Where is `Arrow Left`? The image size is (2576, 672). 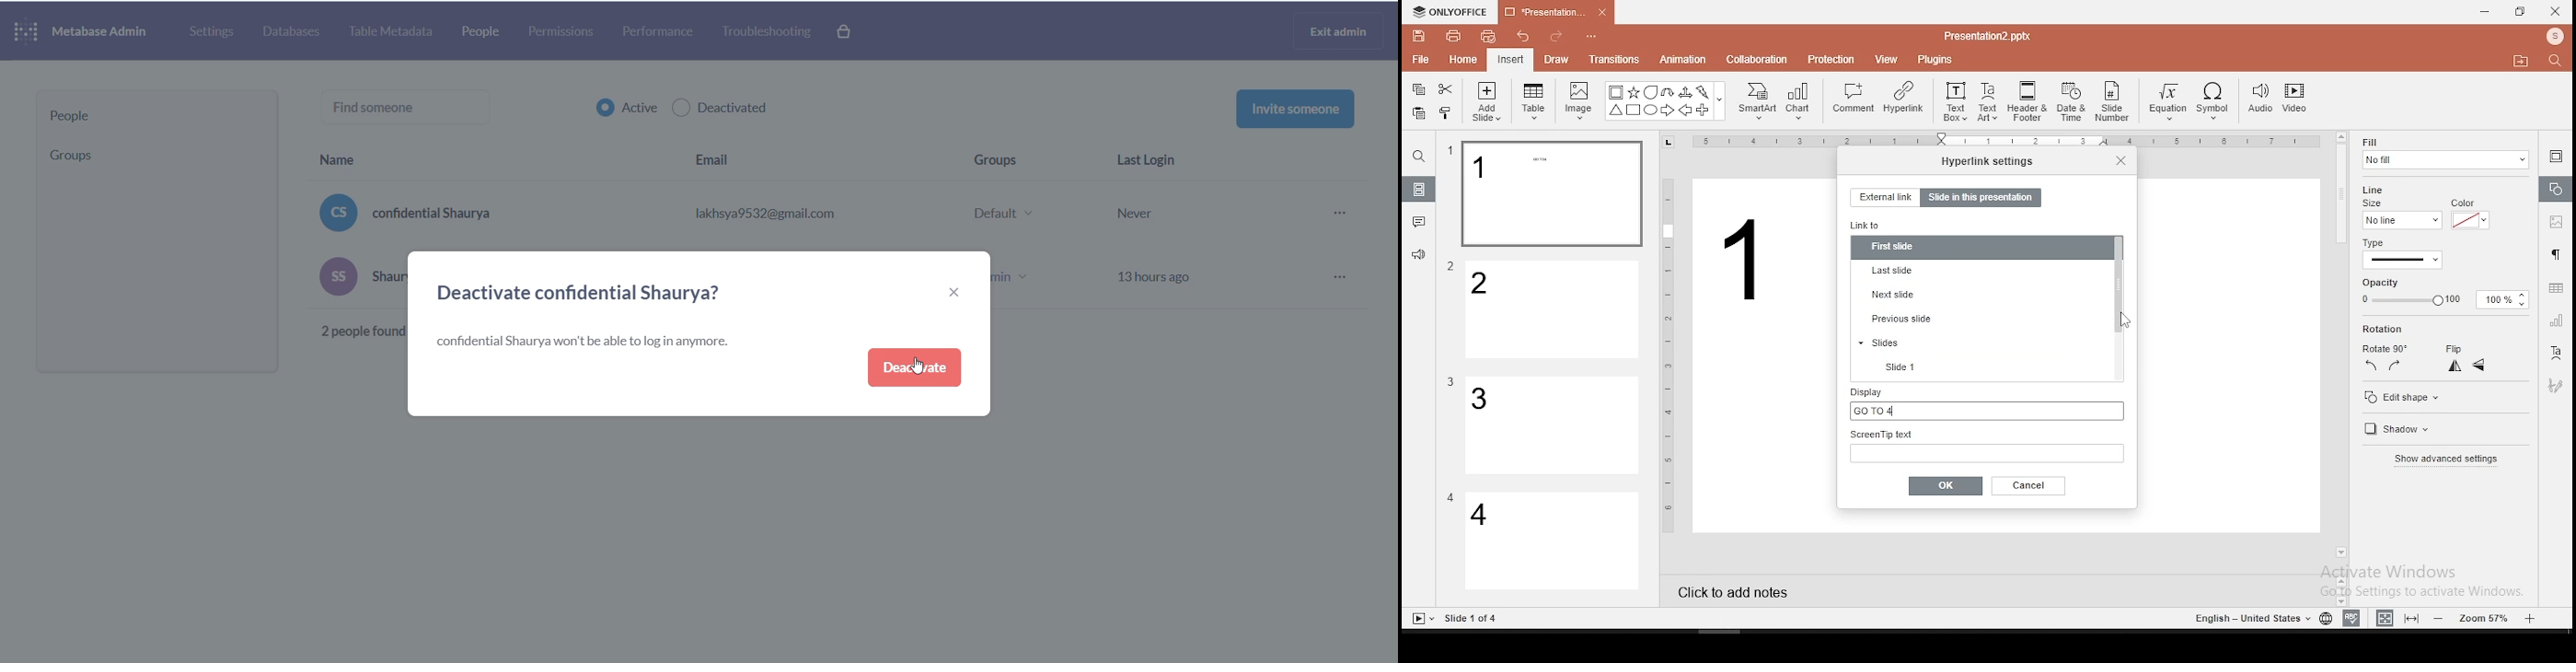
Arrow Left is located at coordinates (1685, 110).